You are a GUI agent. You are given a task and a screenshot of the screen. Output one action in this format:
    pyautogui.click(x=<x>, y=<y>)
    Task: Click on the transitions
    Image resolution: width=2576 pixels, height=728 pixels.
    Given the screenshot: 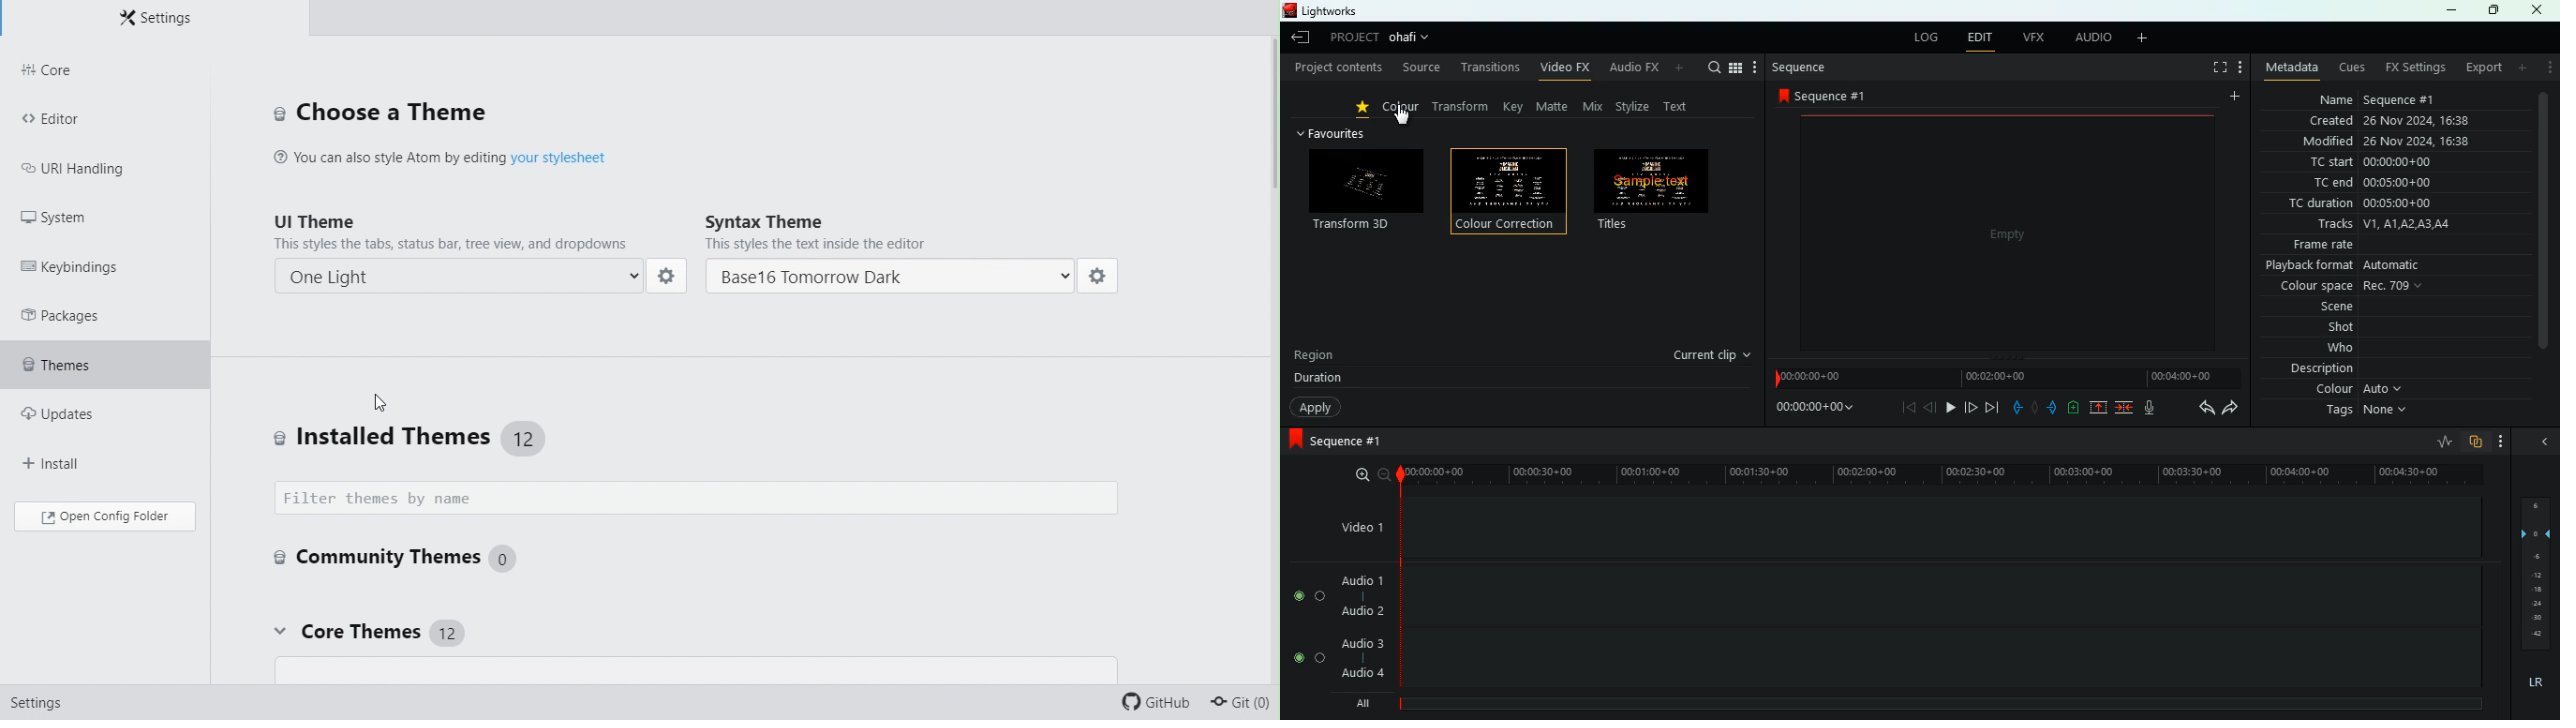 What is the action you would take?
    pyautogui.click(x=1489, y=67)
    